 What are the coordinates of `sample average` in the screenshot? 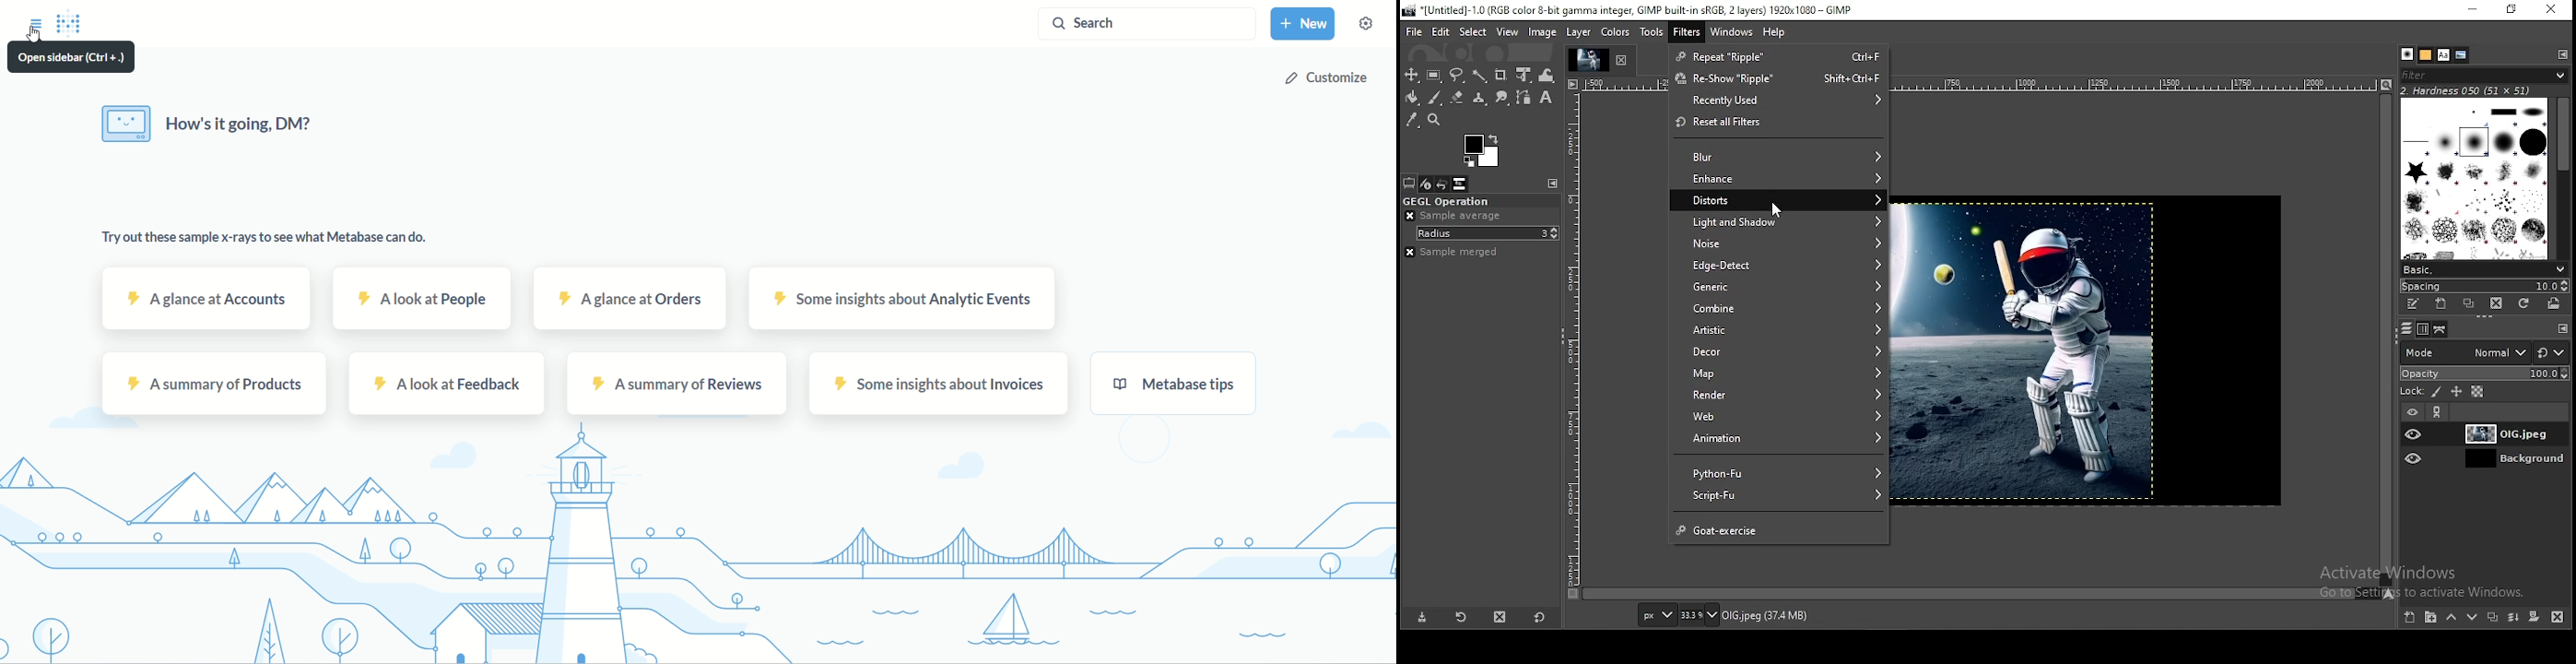 It's located at (1455, 216).